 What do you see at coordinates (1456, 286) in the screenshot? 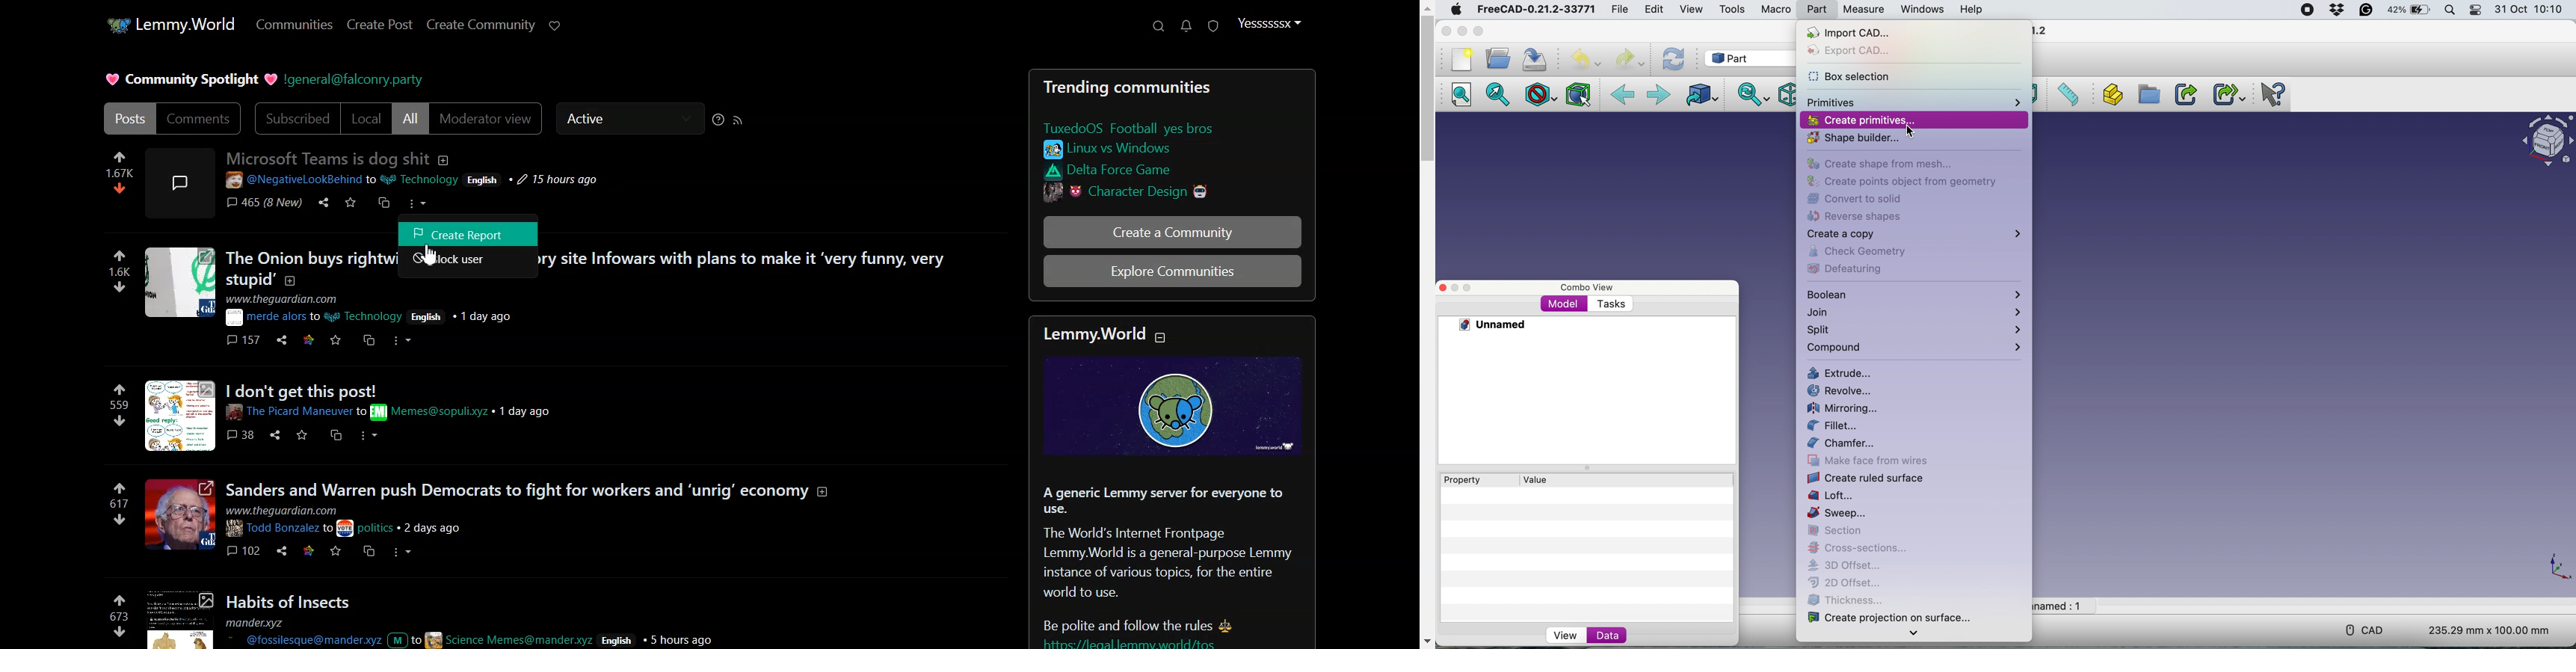
I see `Minimize` at bounding box center [1456, 286].